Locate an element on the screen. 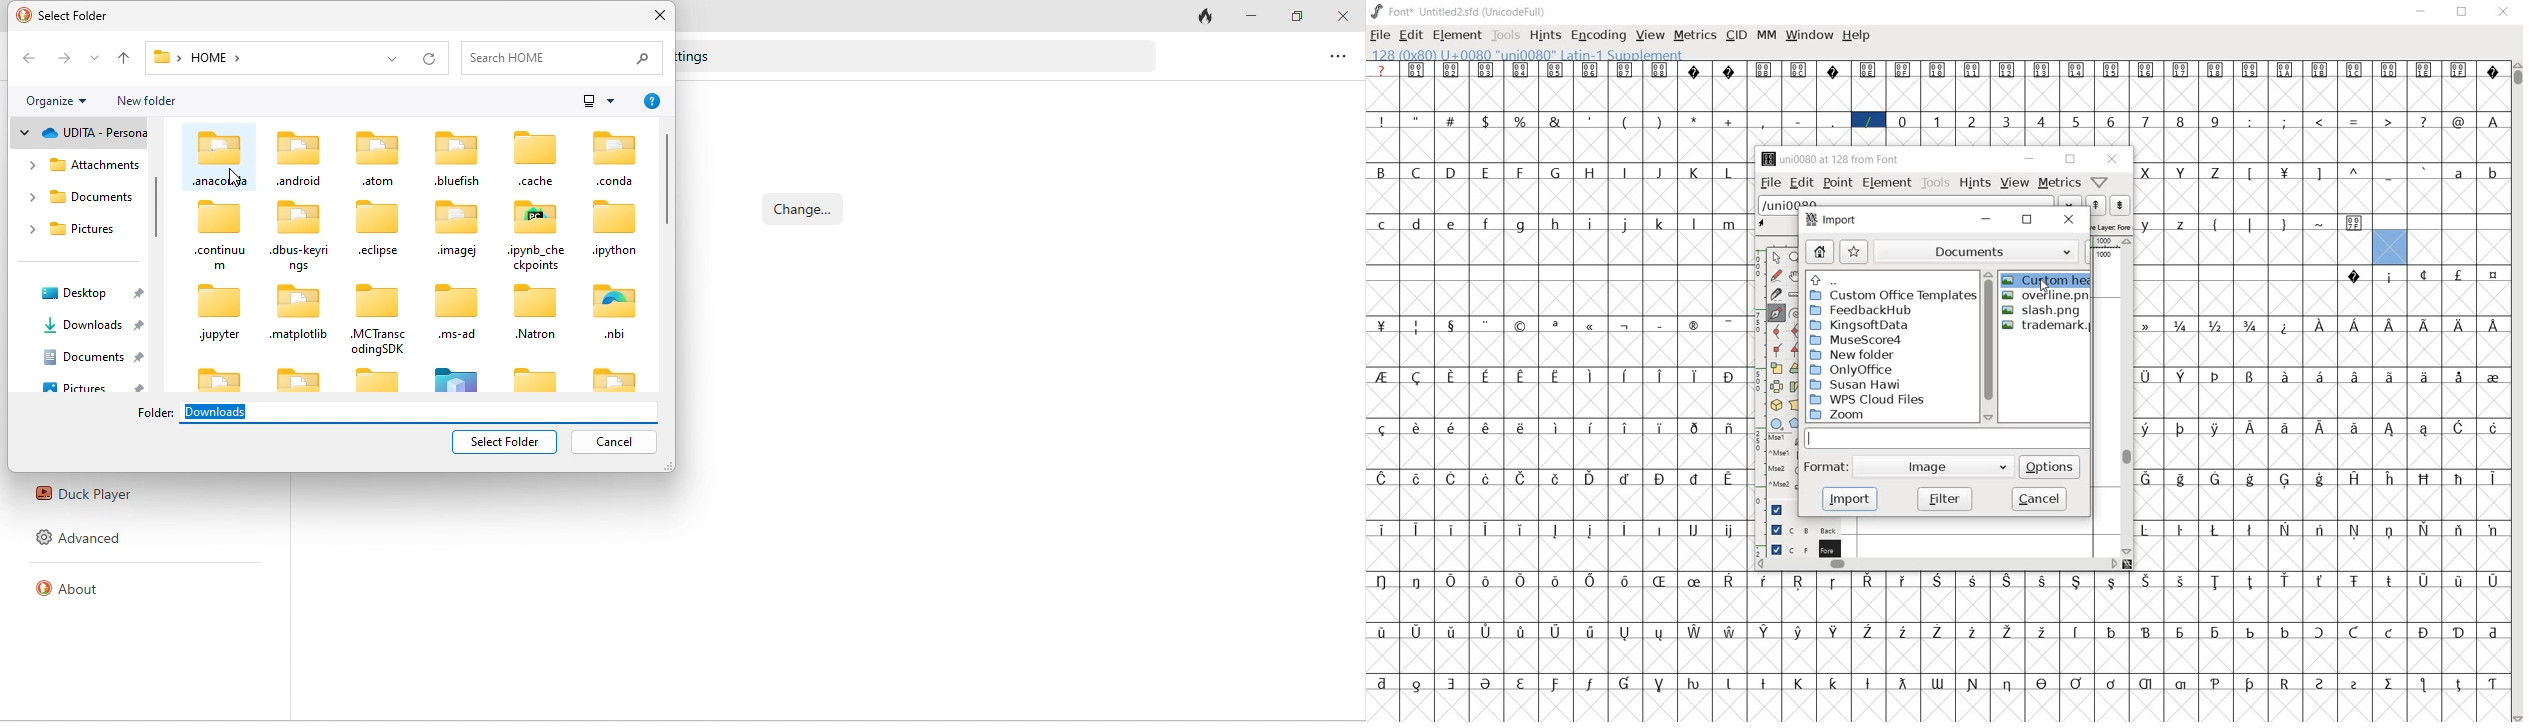  glyph is located at coordinates (1833, 121).